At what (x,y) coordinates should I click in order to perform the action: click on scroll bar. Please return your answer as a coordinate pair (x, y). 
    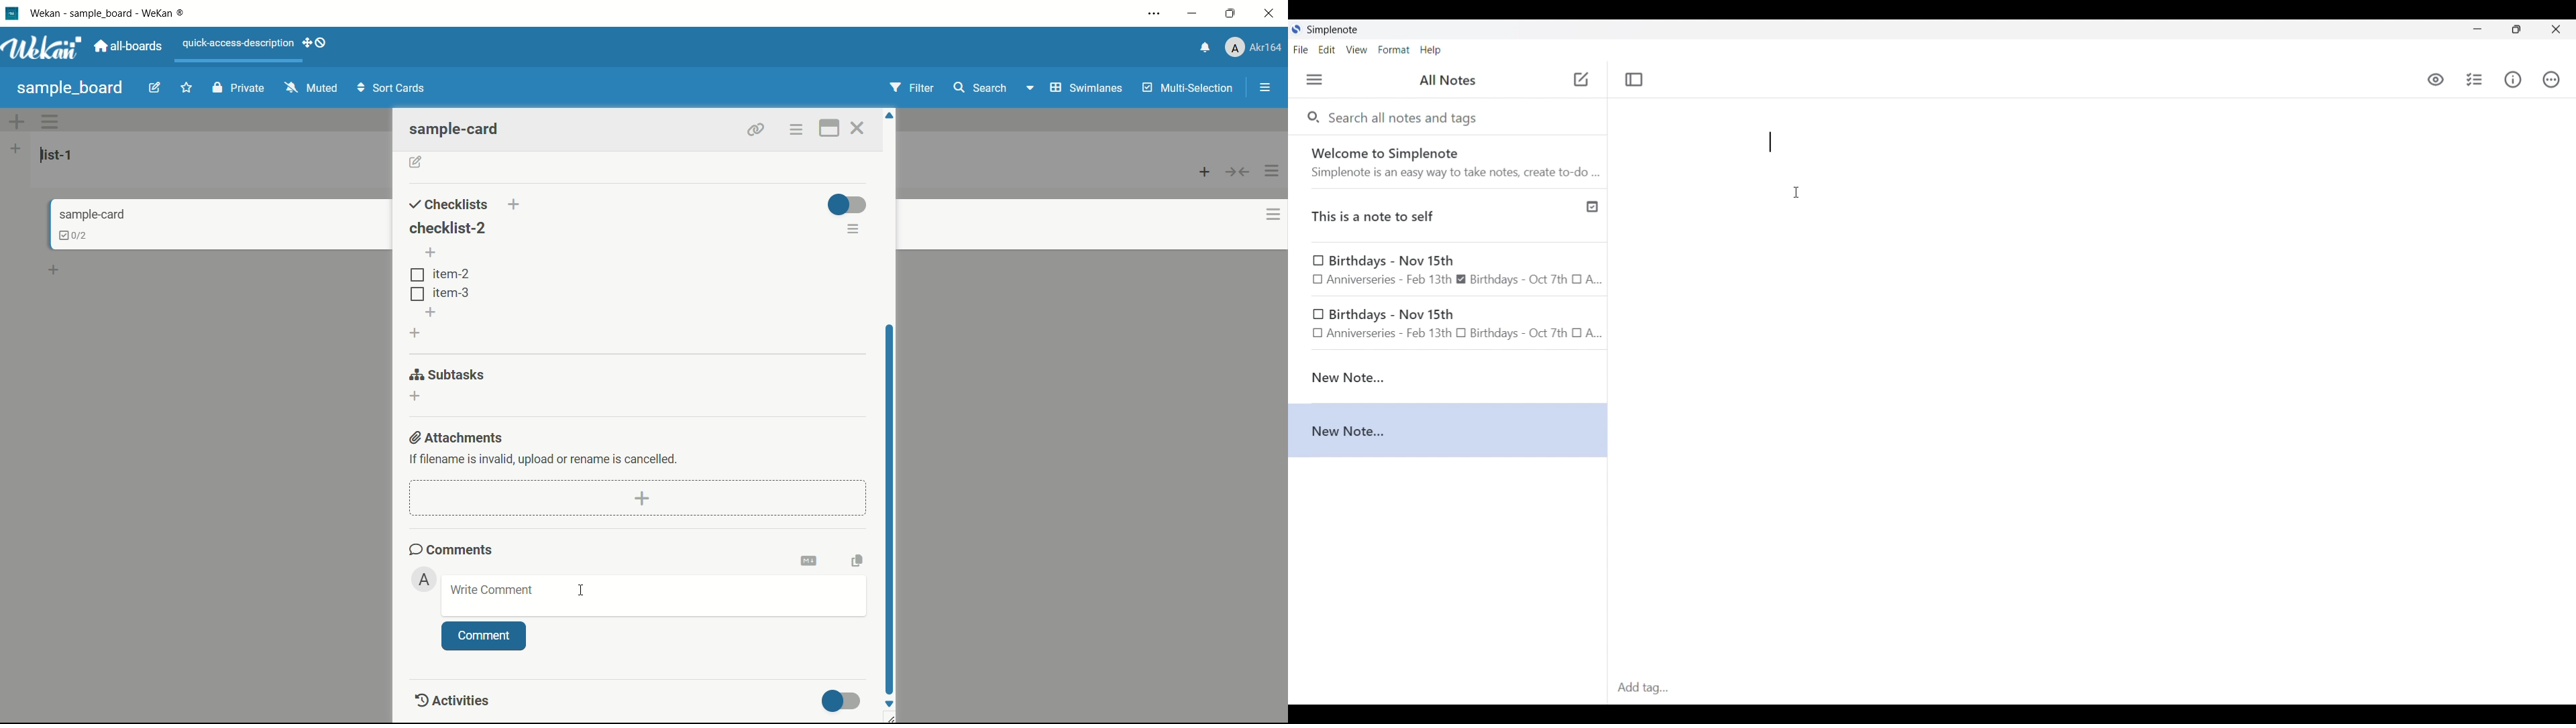
    Looking at the image, I should click on (893, 508).